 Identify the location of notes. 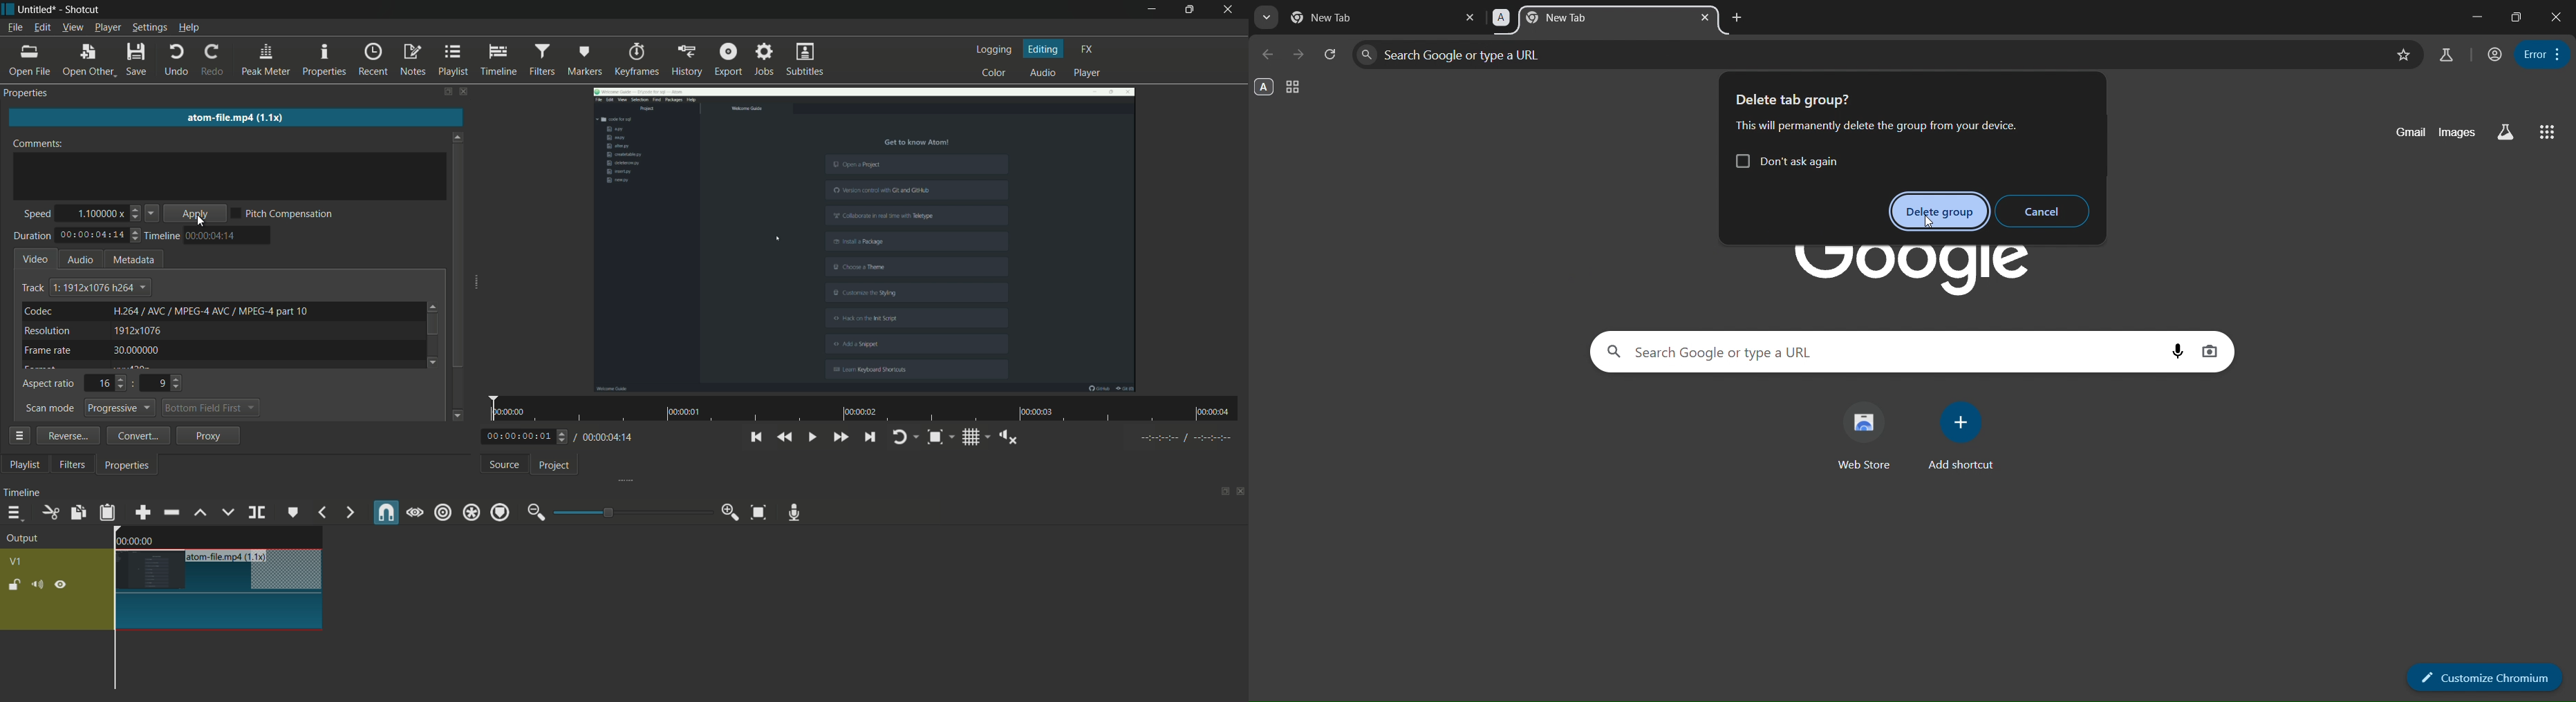
(413, 60).